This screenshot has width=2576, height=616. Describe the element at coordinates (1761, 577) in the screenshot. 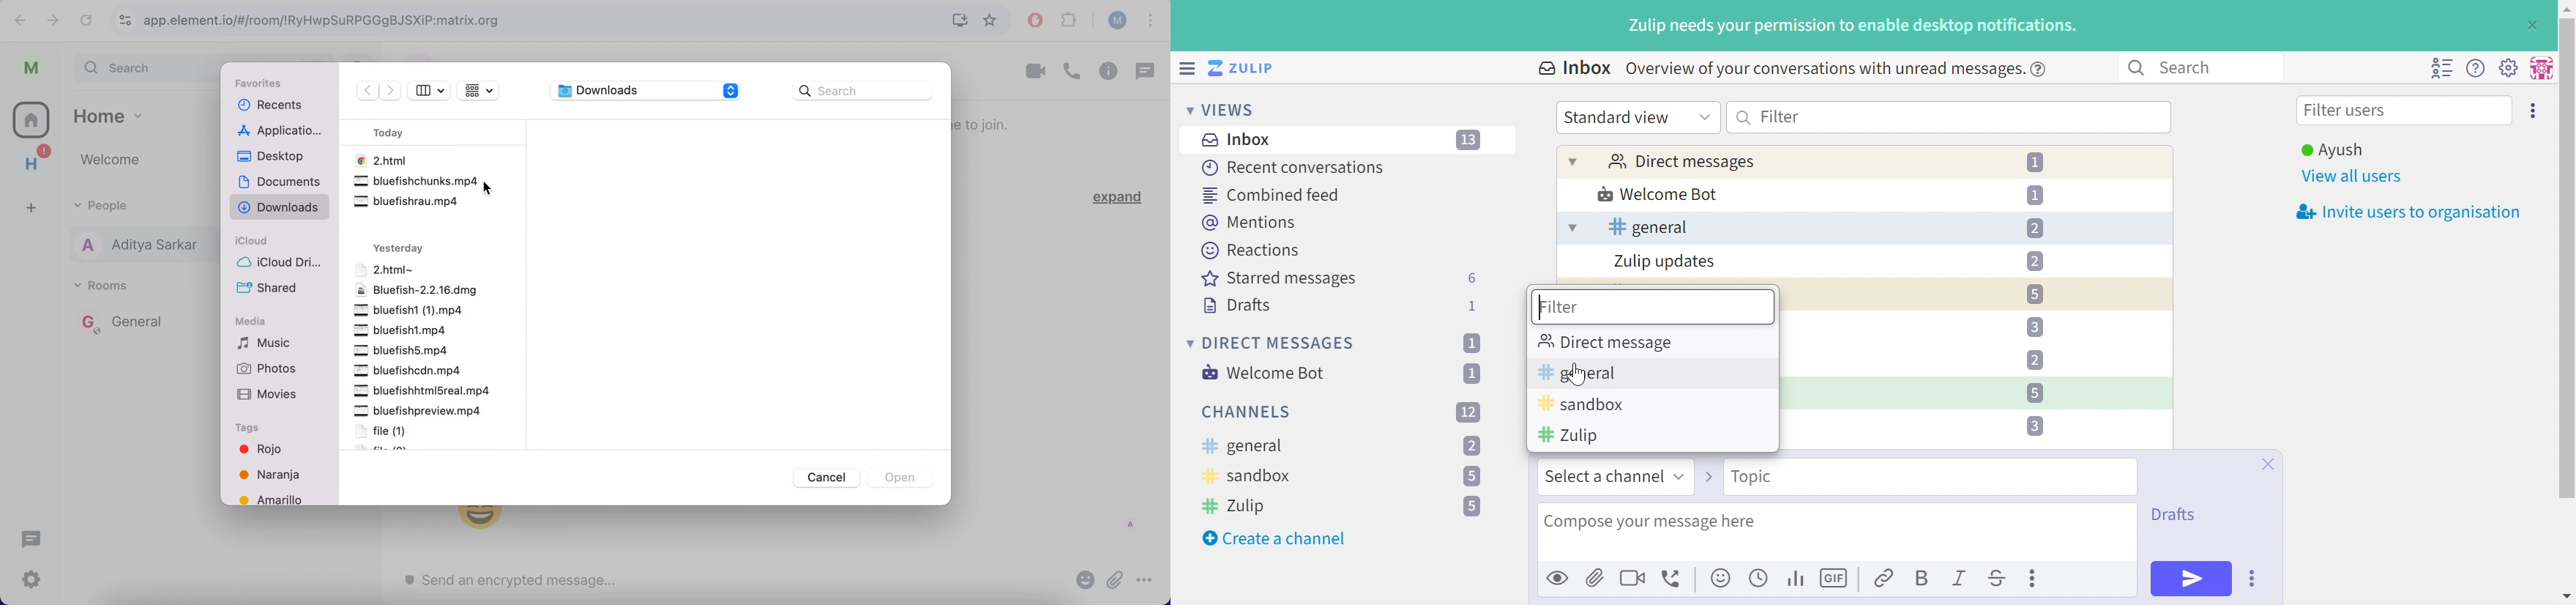

I see `Add global time ` at that location.